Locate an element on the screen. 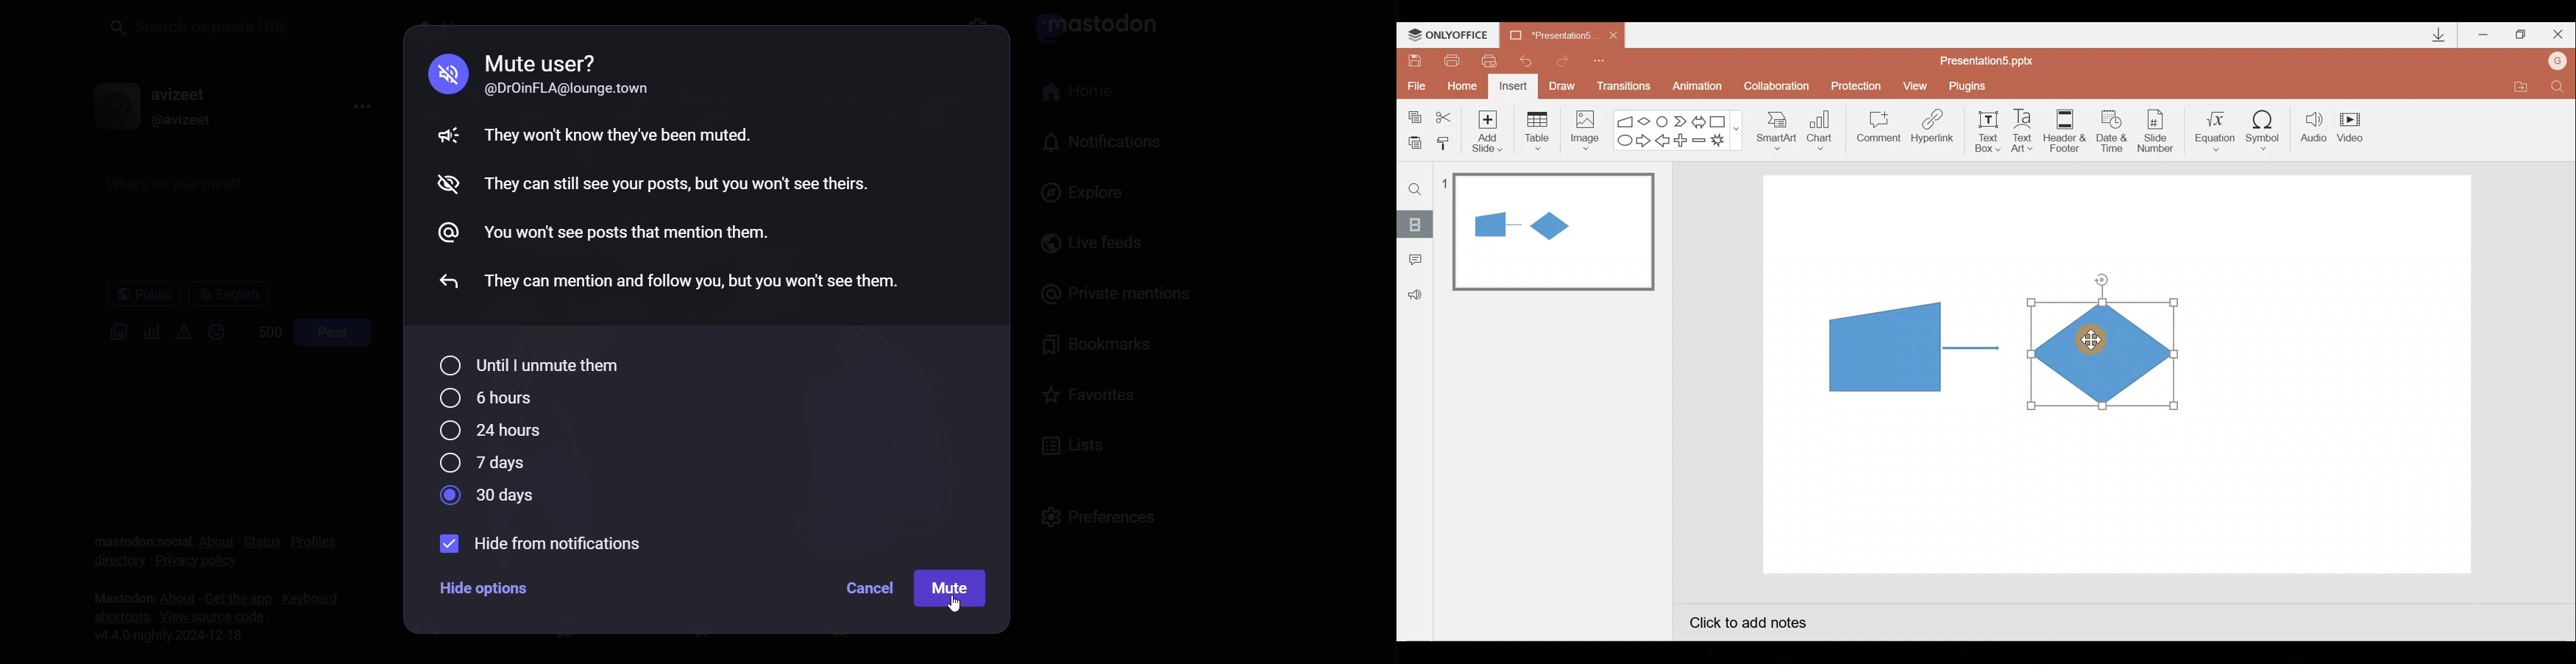 This screenshot has height=672, width=2576. File is located at coordinates (1414, 83).